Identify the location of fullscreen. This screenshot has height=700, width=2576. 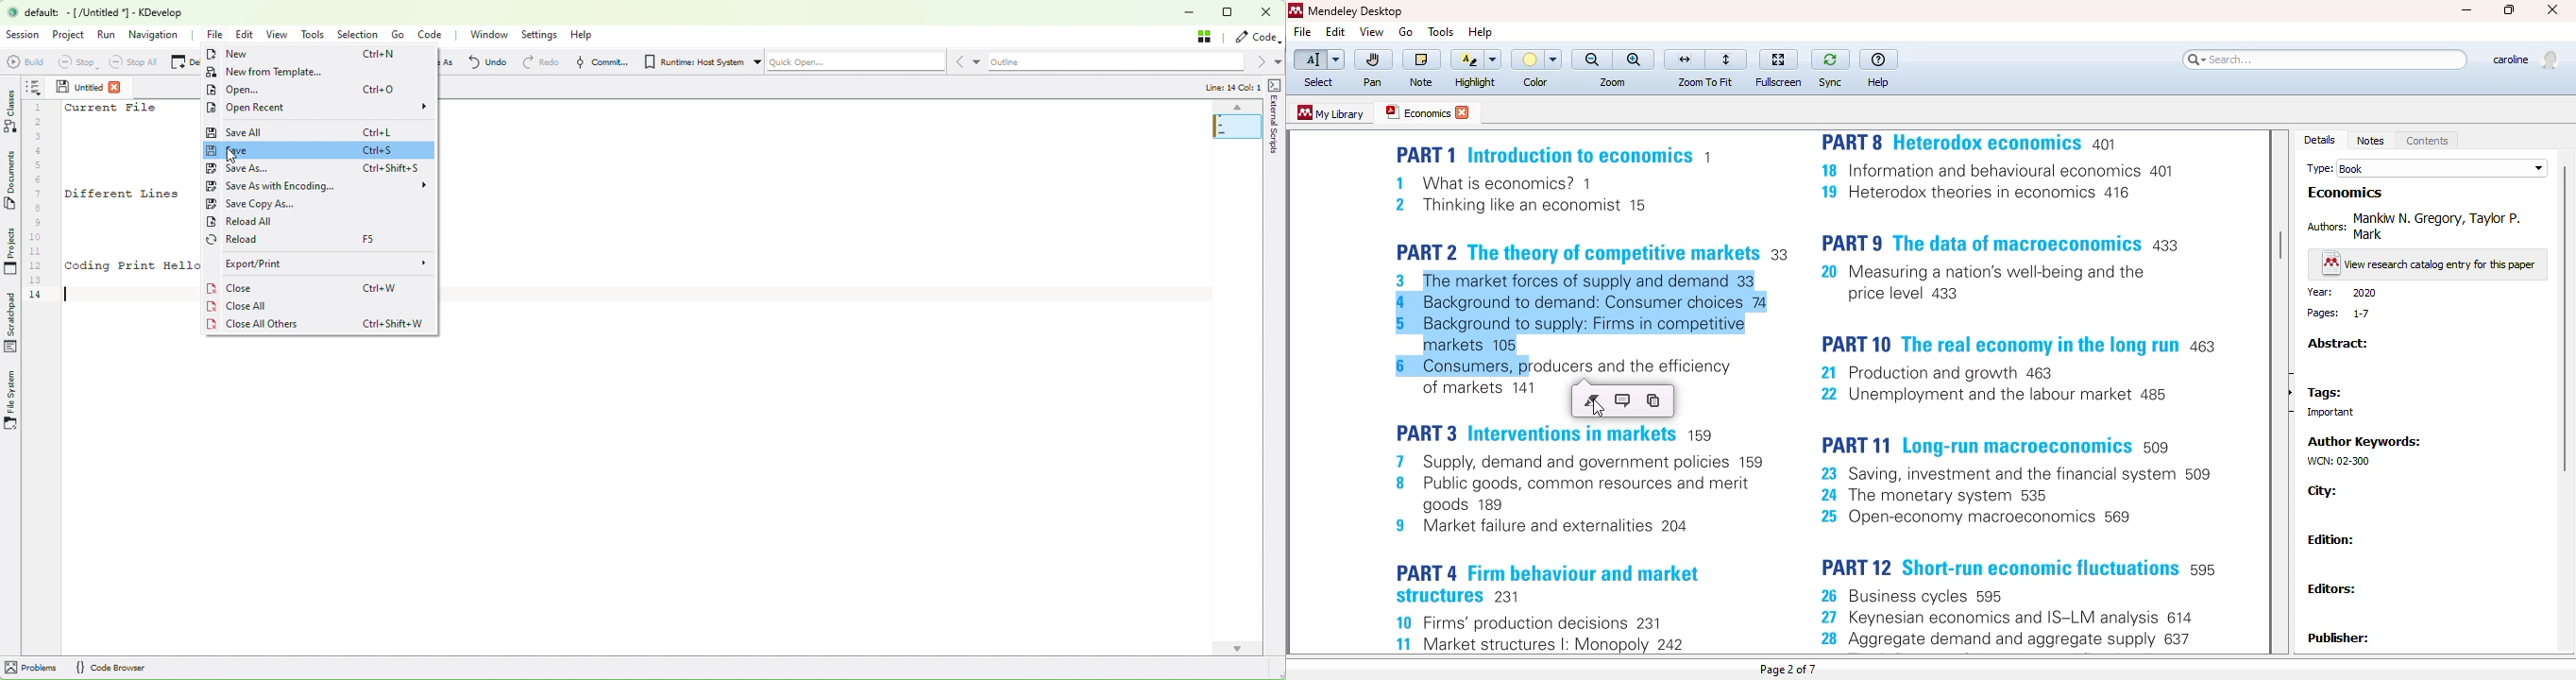
(1779, 82).